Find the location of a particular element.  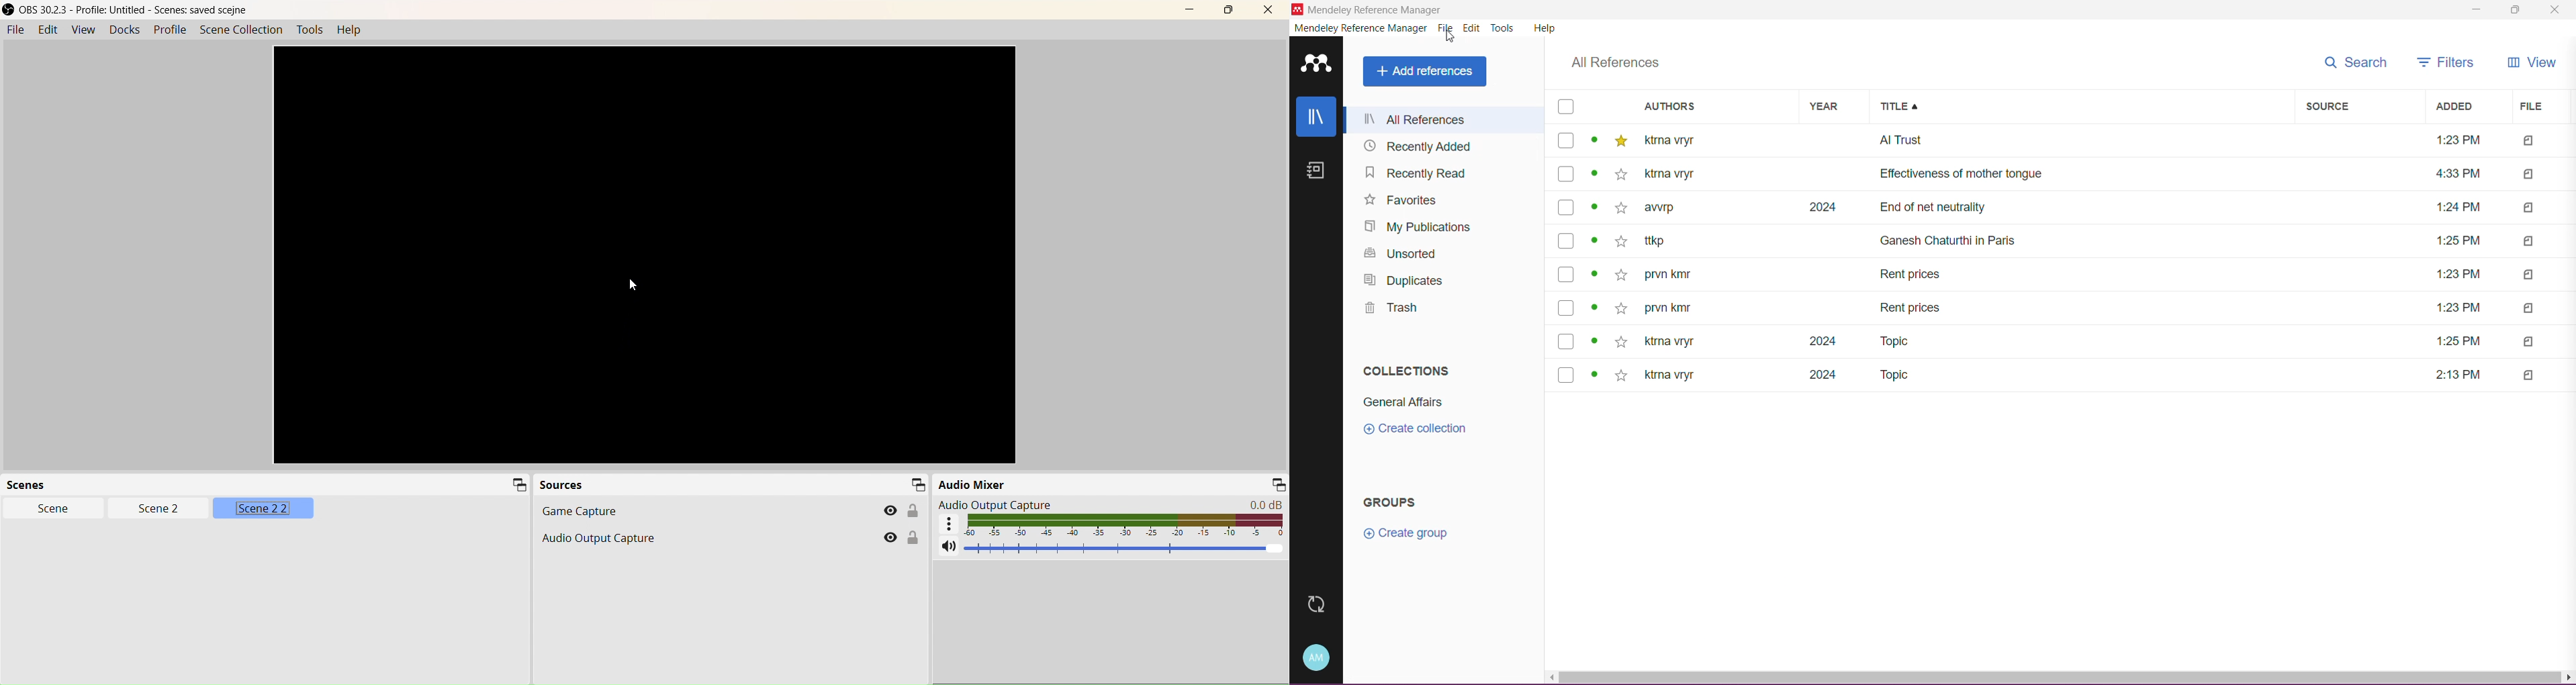

Minimize is located at coordinates (2475, 10).